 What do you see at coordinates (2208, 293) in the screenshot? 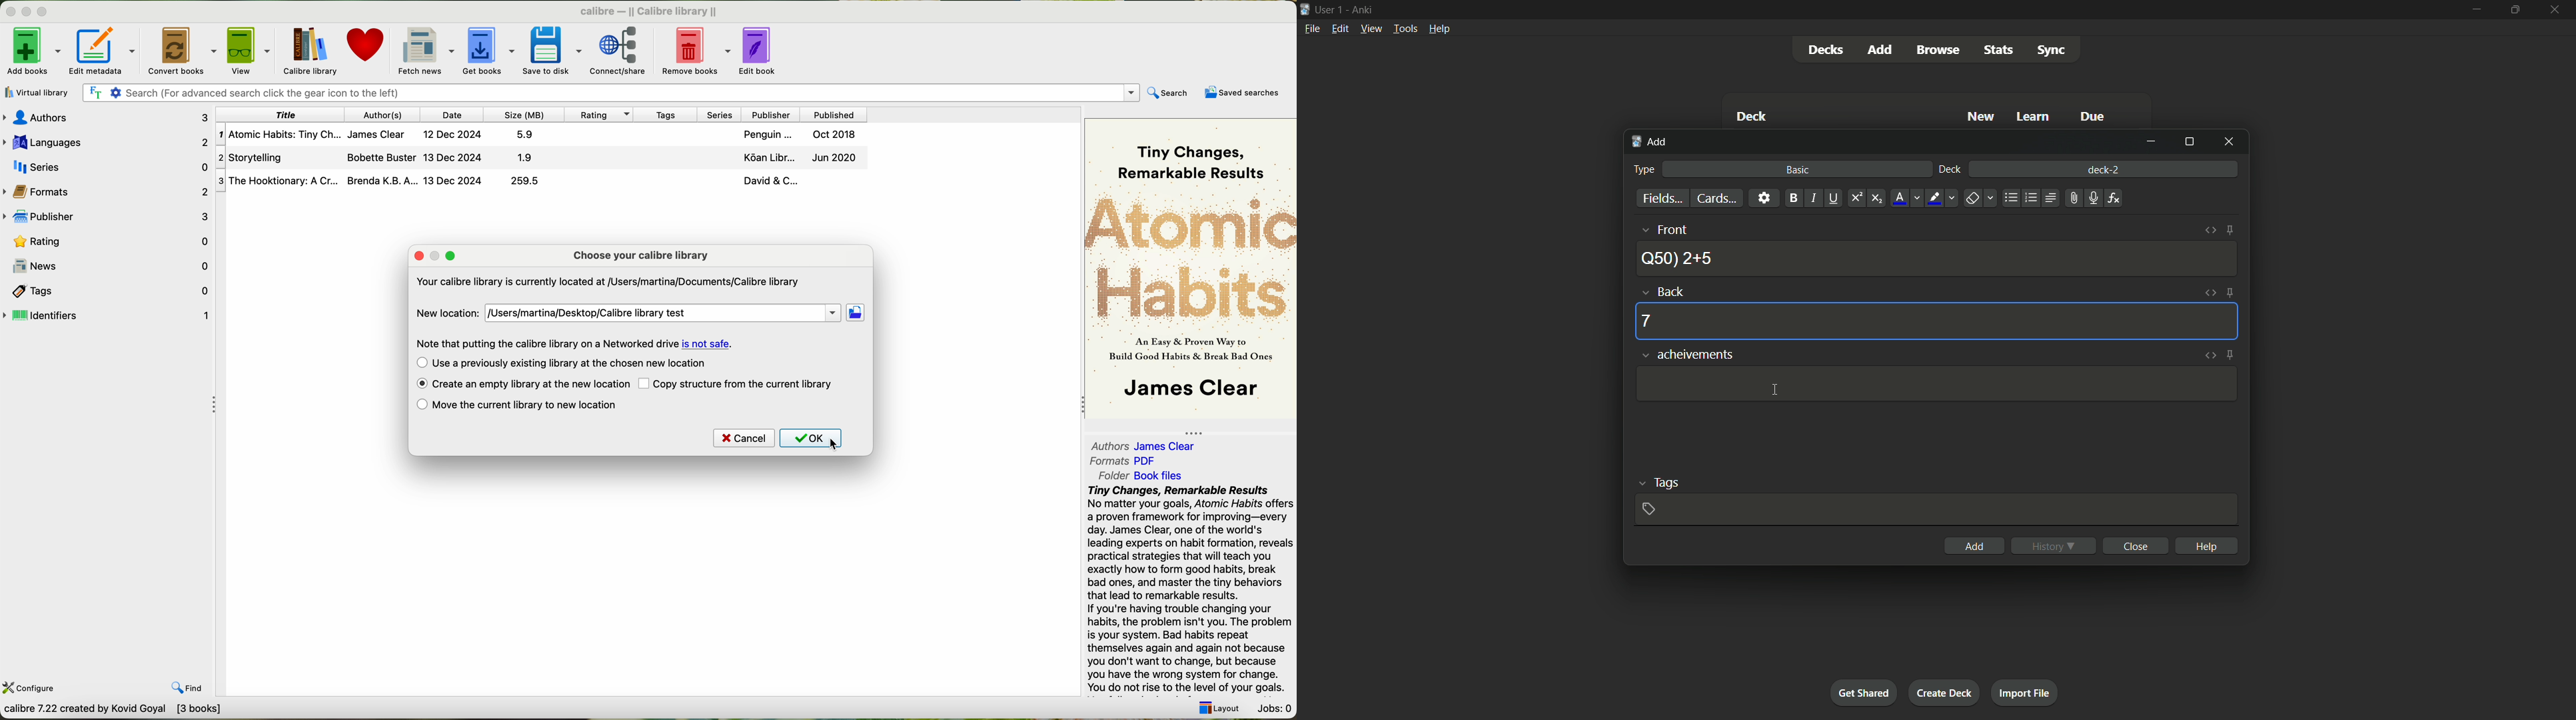
I see `toggle html editor` at bounding box center [2208, 293].